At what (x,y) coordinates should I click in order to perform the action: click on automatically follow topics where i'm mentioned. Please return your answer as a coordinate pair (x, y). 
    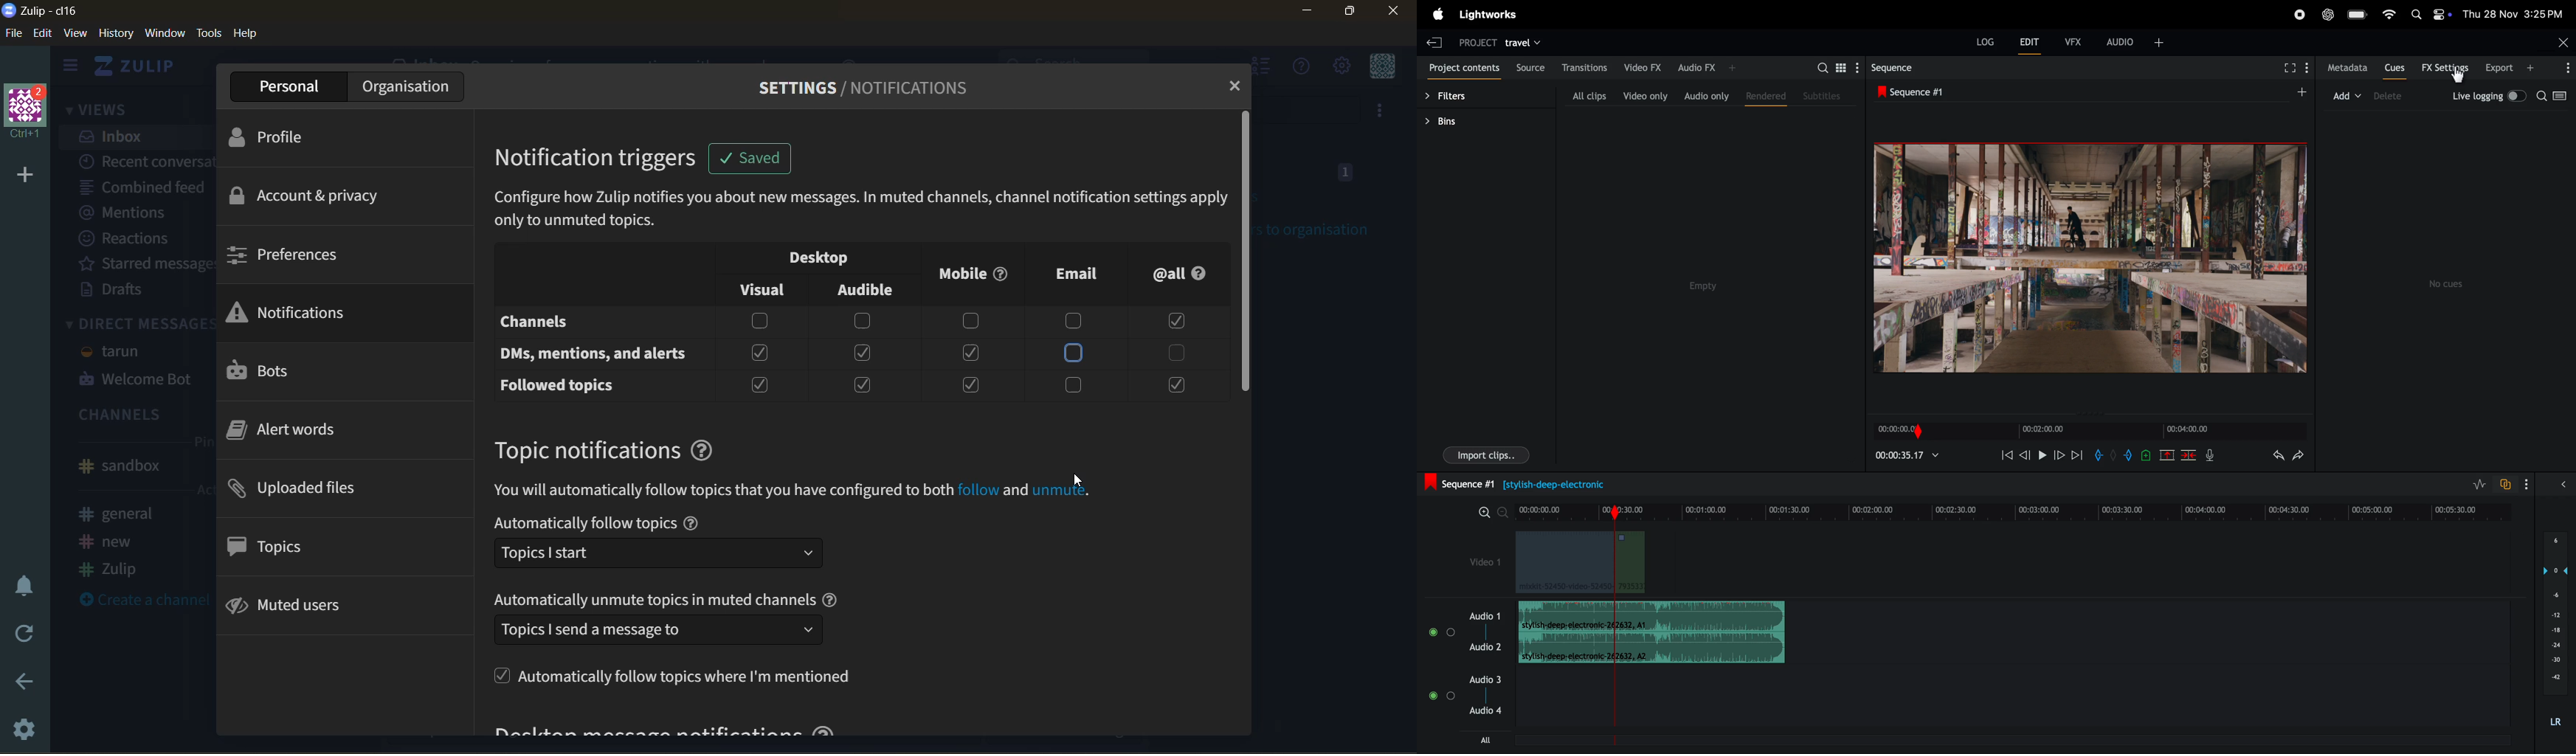
    Looking at the image, I should click on (680, 679).